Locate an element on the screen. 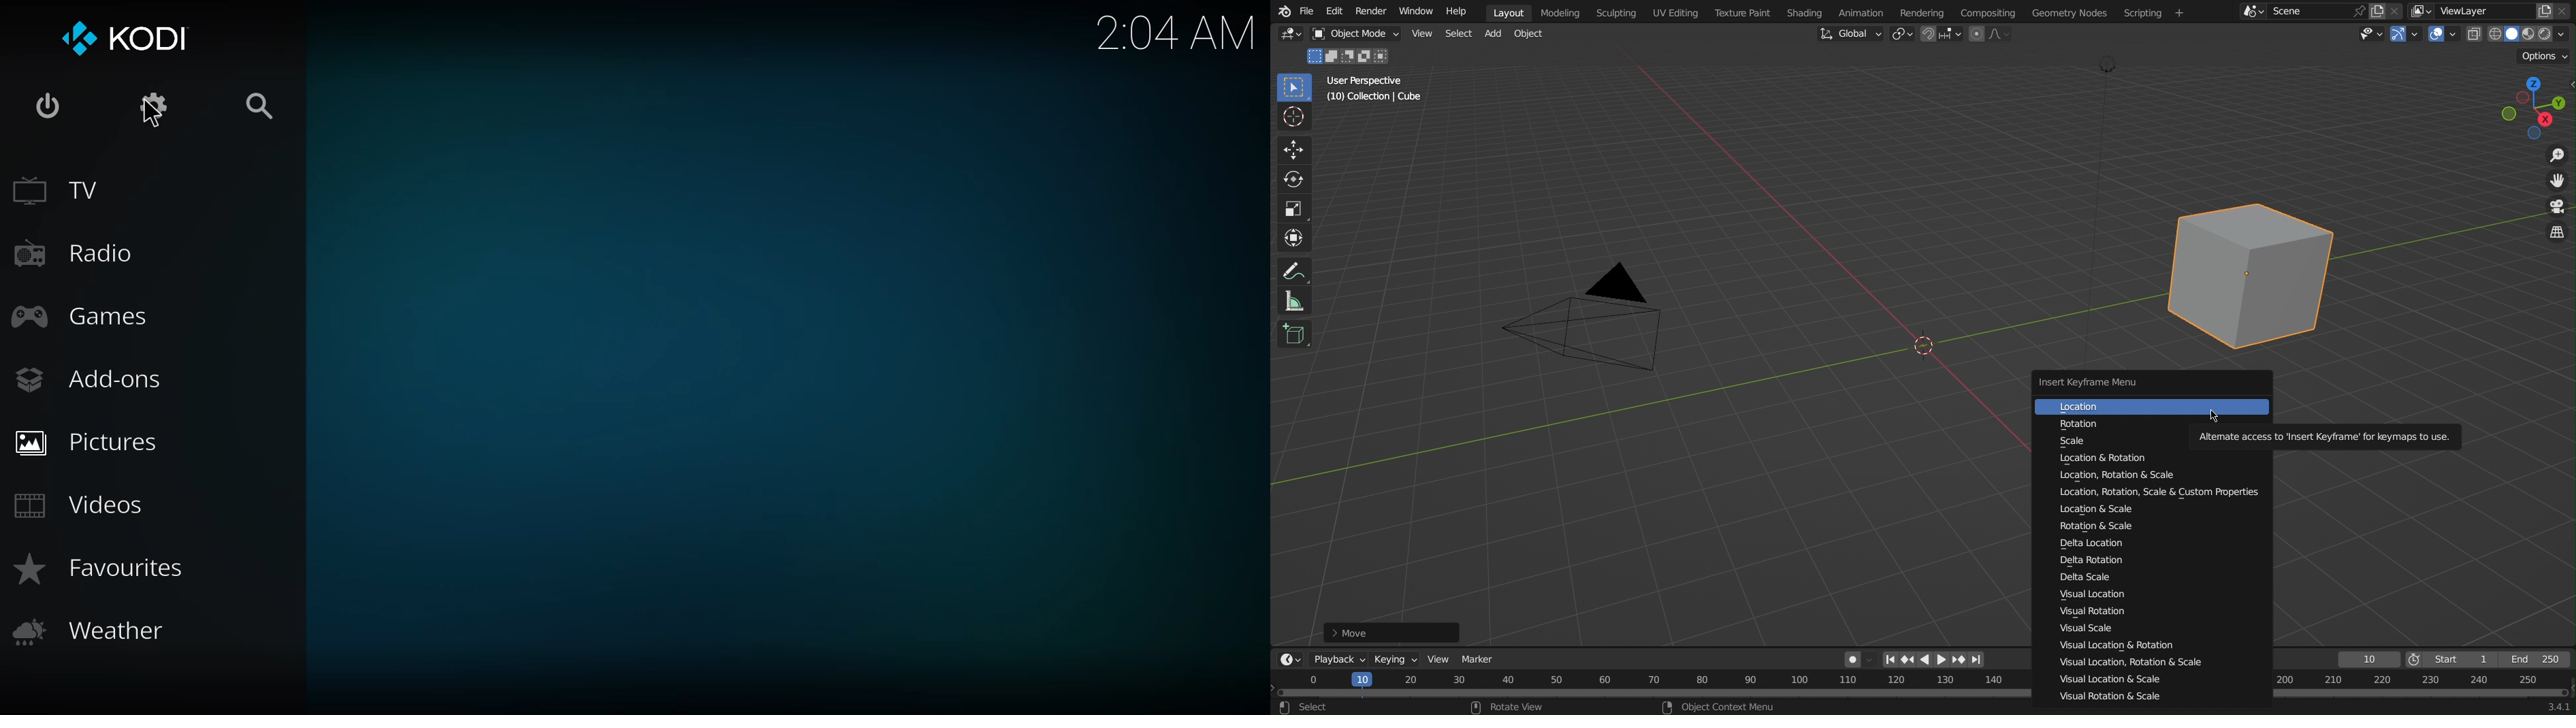  pictures is located at coordinates (89, 442).